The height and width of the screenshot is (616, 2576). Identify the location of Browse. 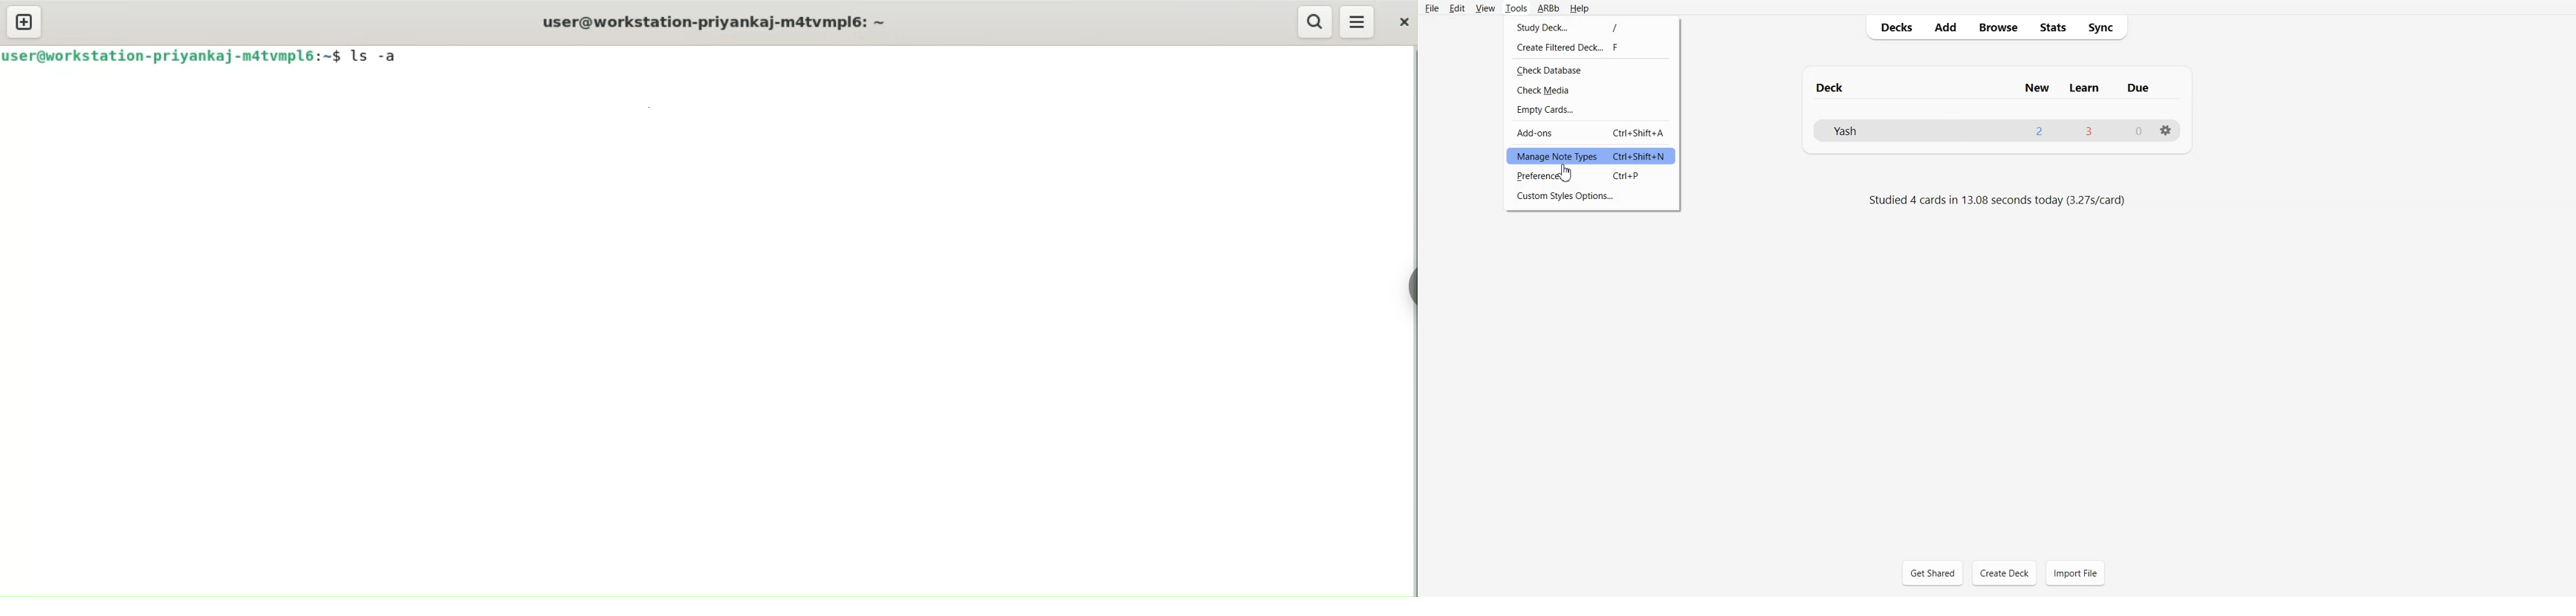
(1998, 27).